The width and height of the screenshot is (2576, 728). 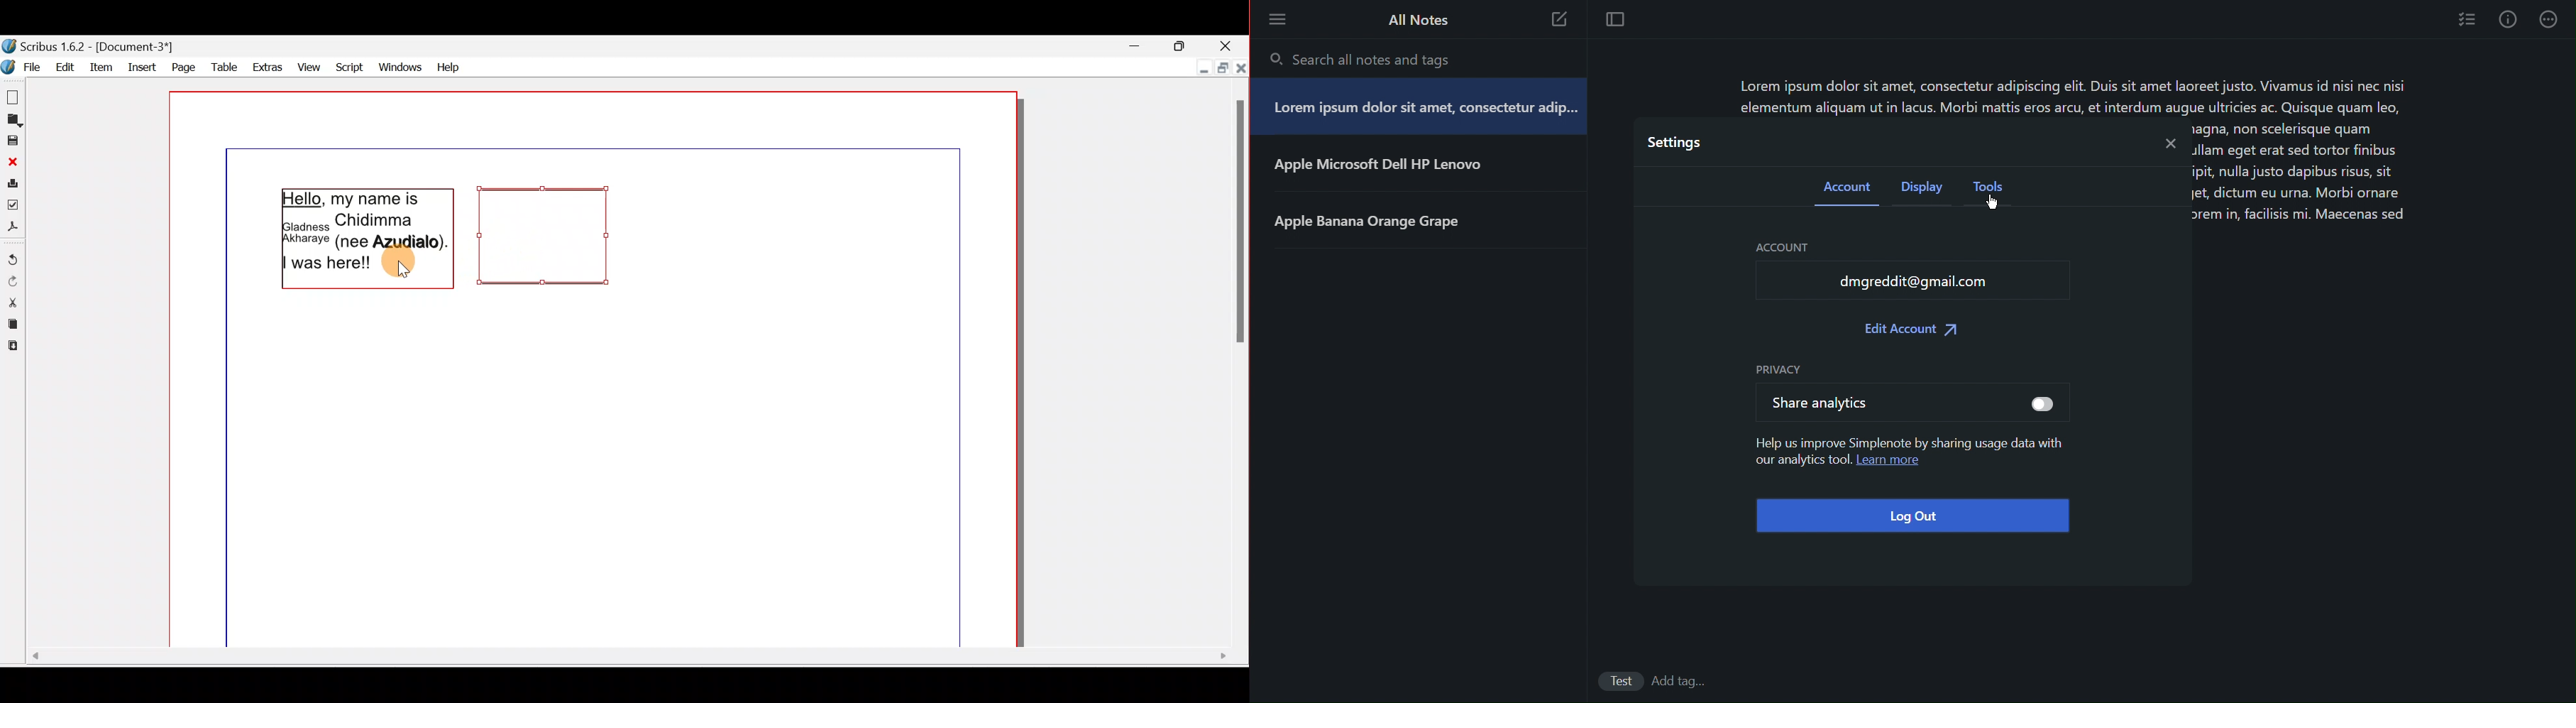 I want to click on Test, so click(x=1611, y=680).